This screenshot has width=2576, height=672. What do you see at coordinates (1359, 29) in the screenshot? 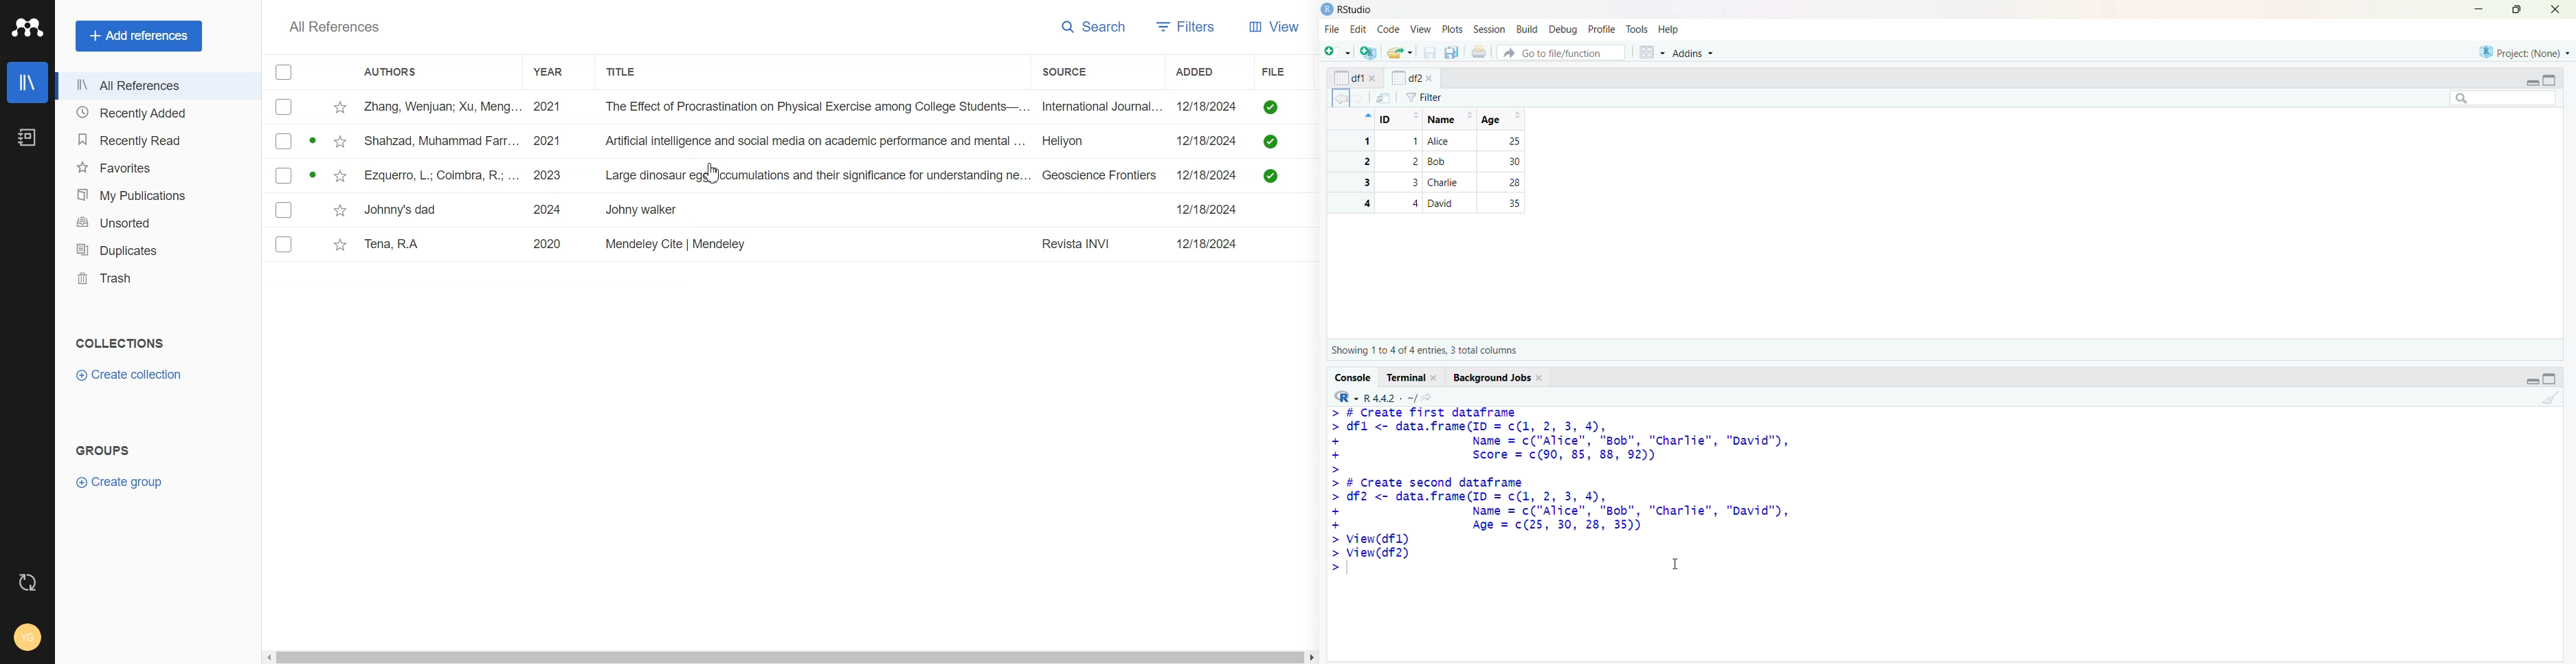
I see `edit` at bounding box center [1359, 29].